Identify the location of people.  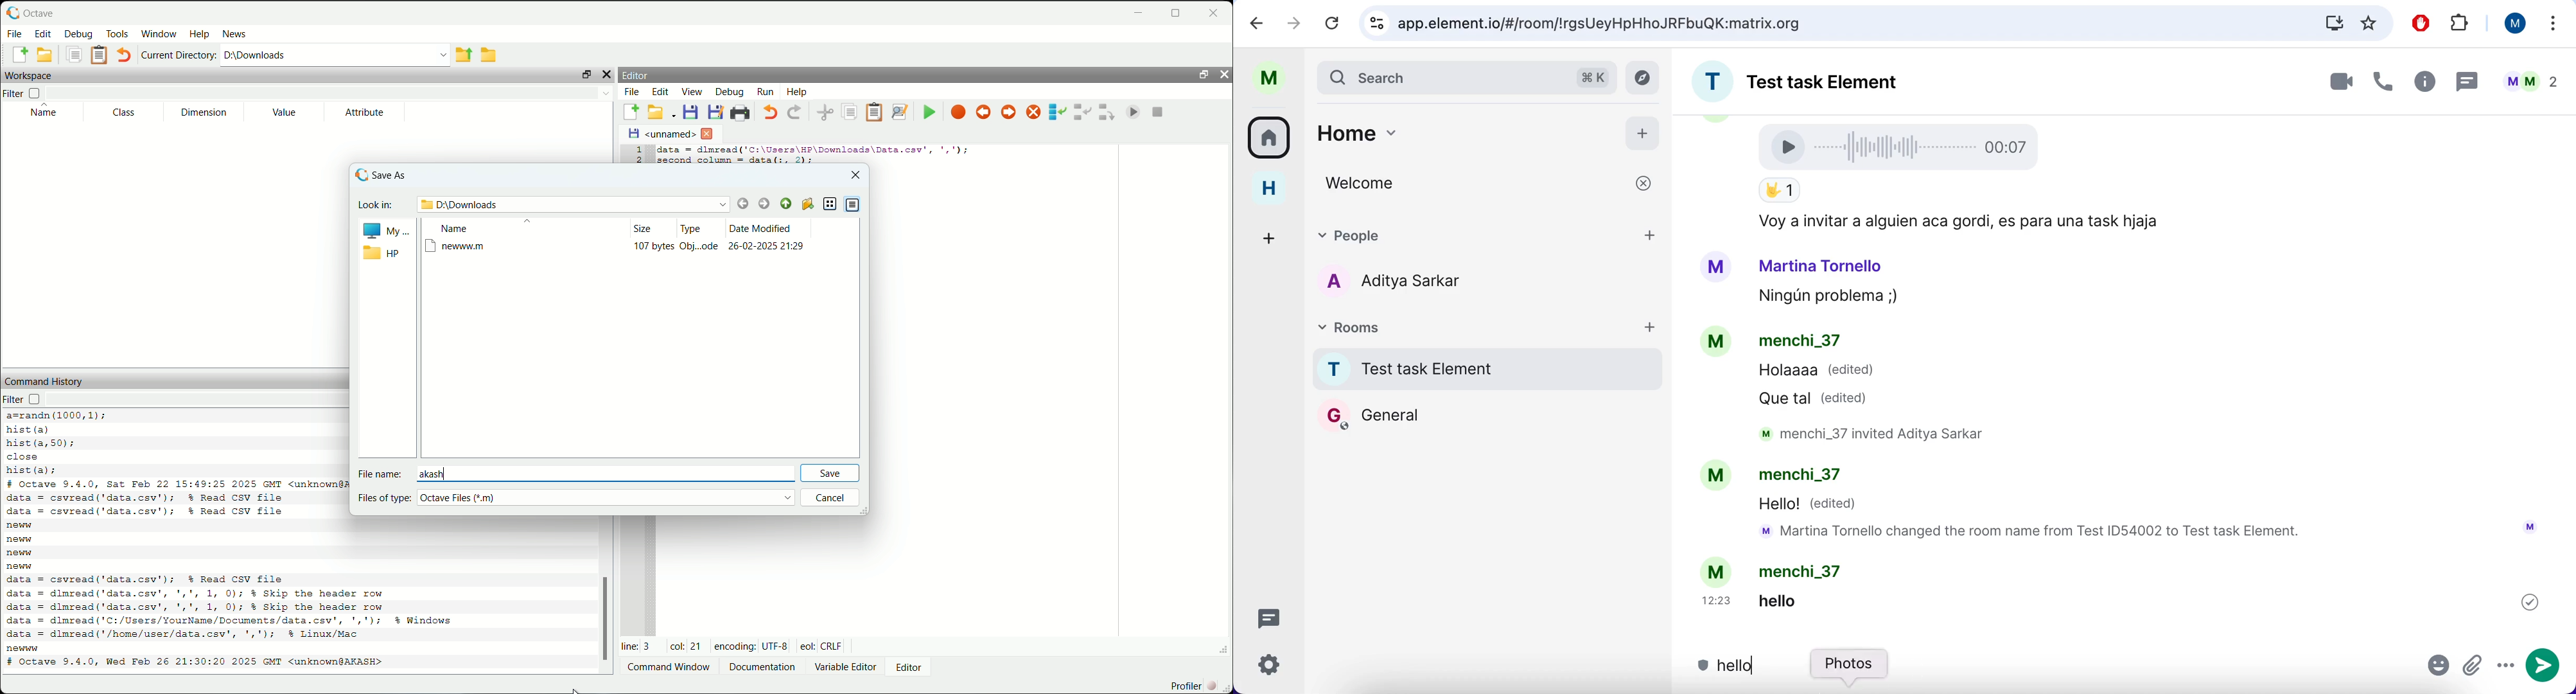
(1457, 234).